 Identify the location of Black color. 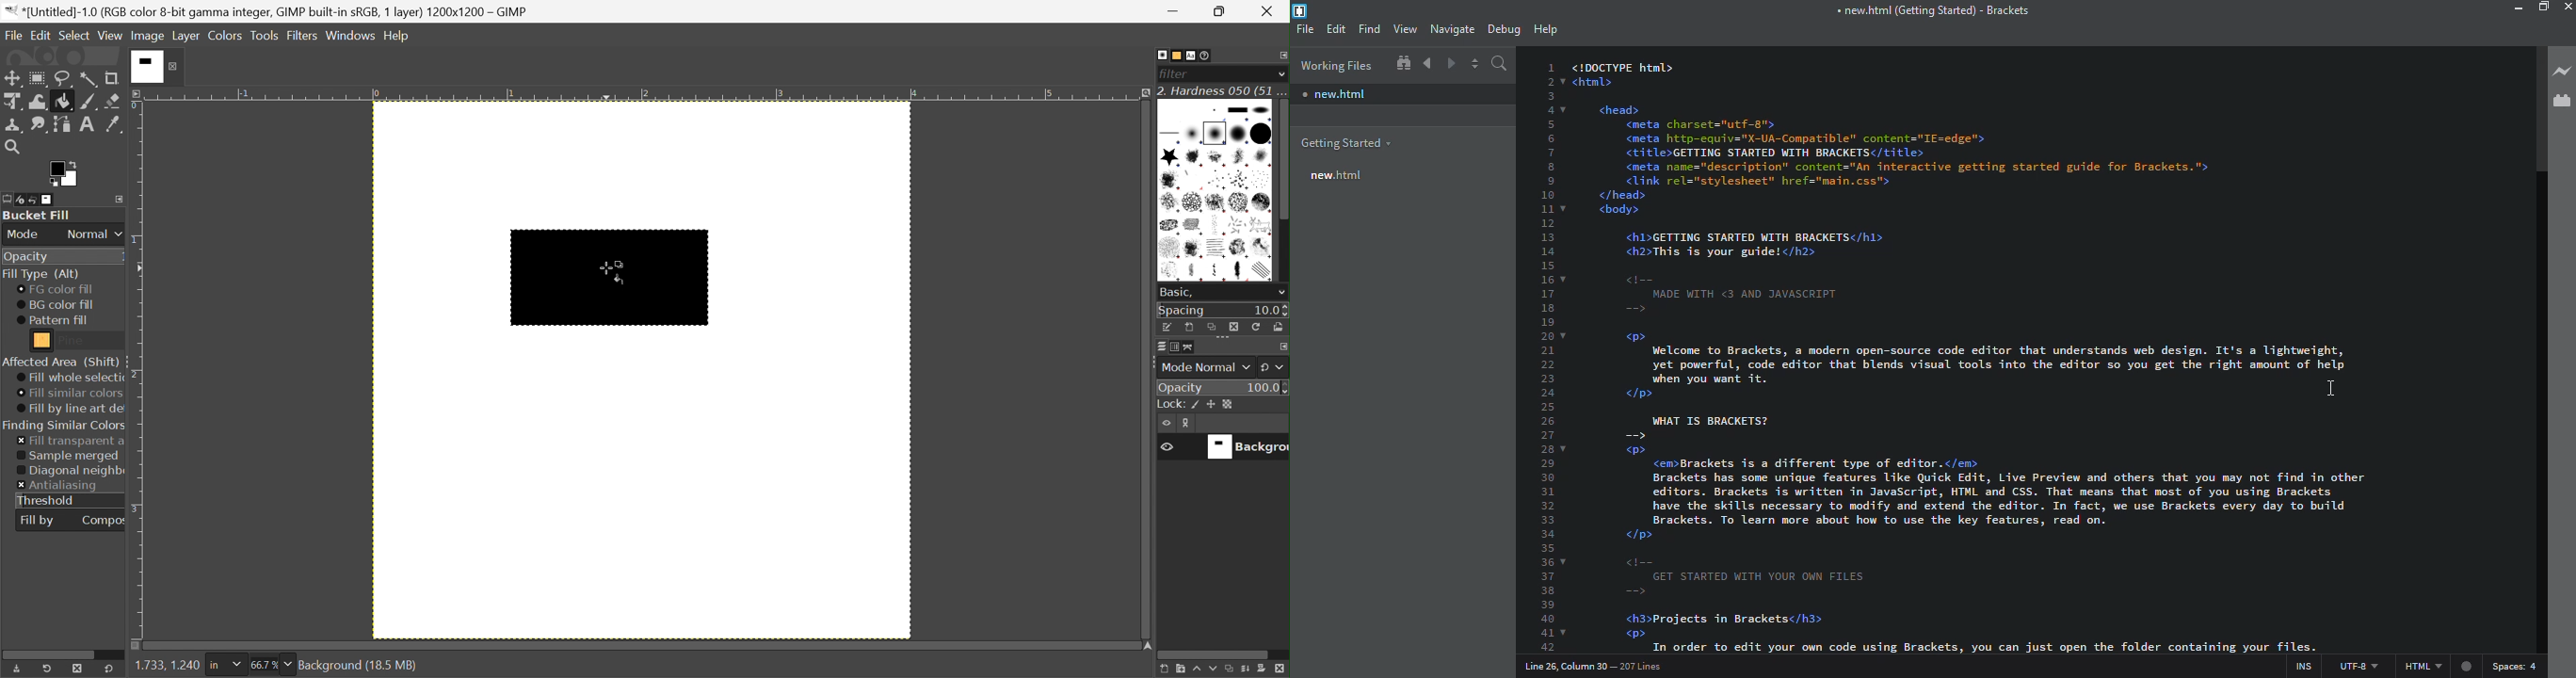
(609, 276).